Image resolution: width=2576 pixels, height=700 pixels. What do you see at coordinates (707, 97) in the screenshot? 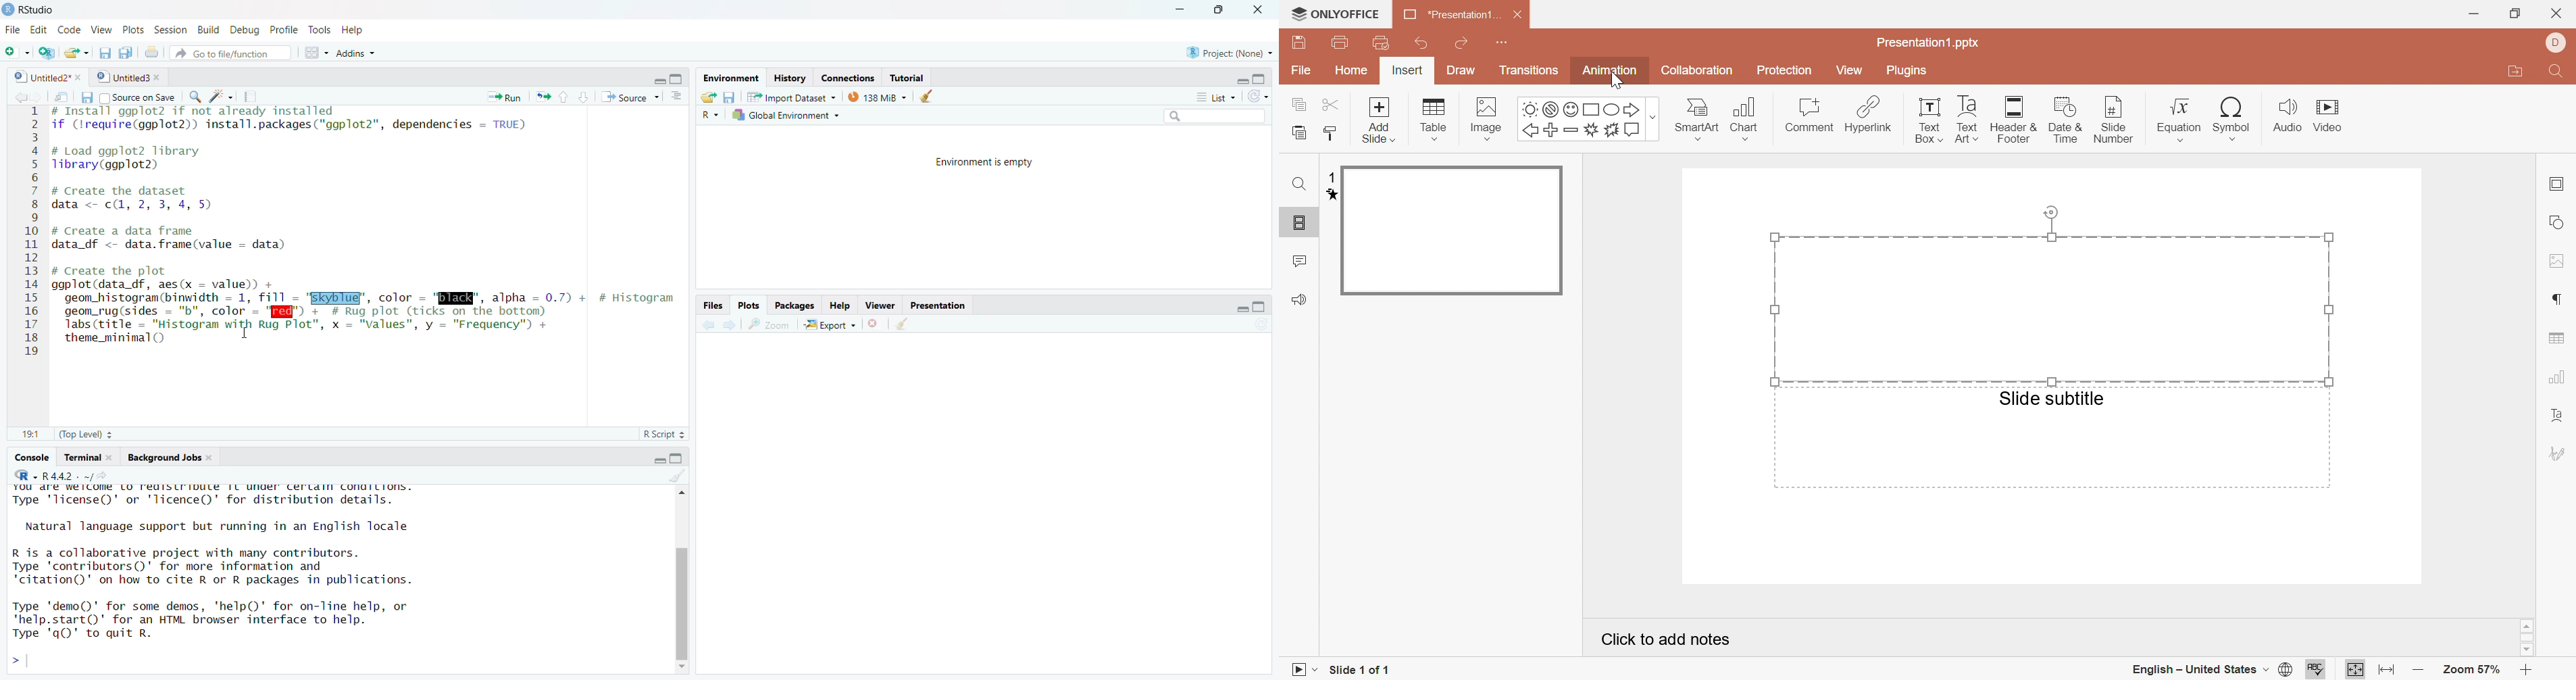
I see `Open` at bounding box center [707, 97].